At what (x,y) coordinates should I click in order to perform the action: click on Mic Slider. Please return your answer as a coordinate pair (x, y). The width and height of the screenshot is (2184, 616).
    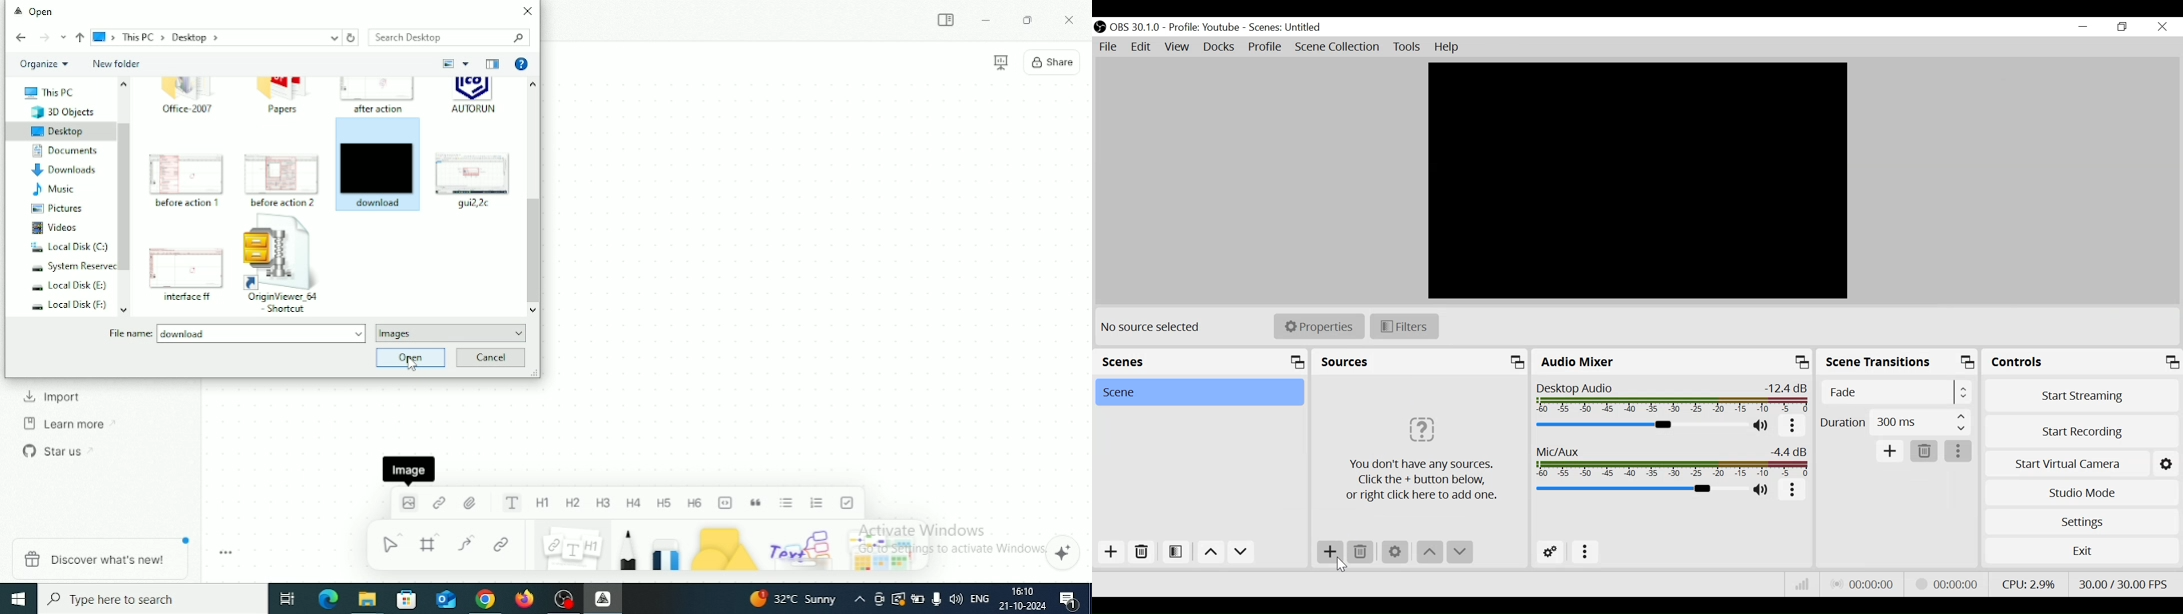
    Looking at the image, I should click on (1640, 489).